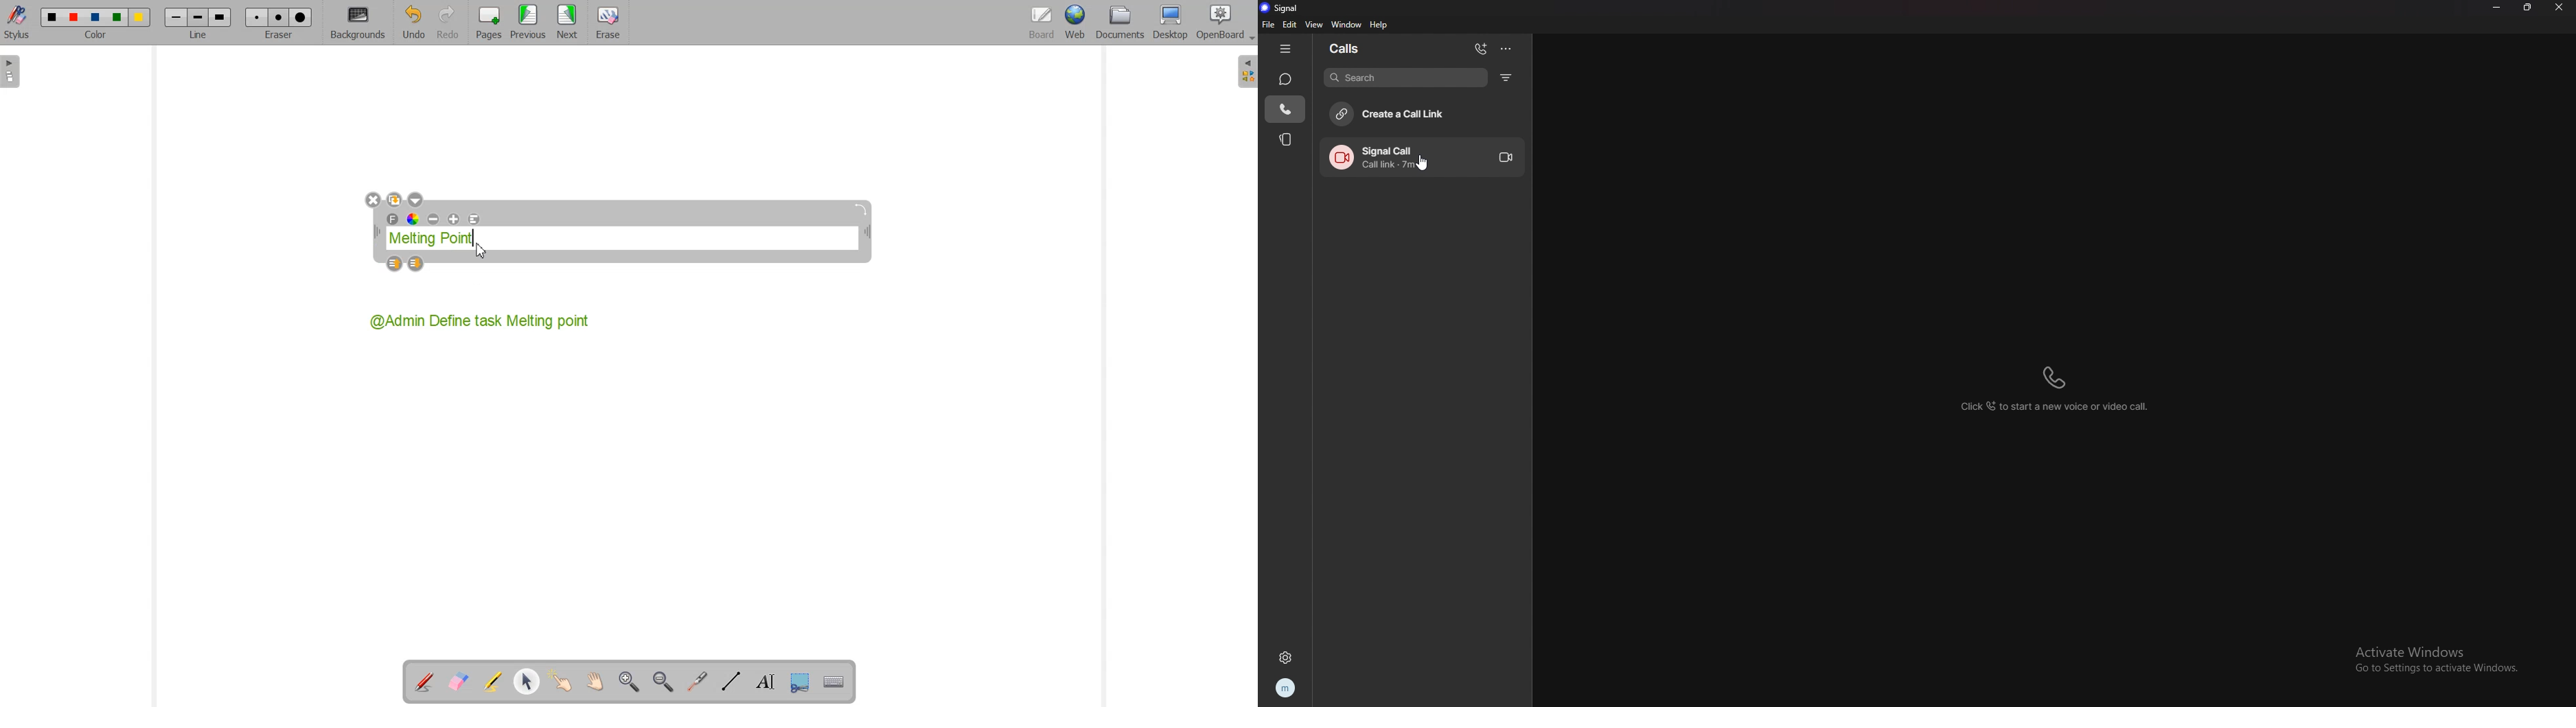 The height and width of the screenshot is (728, 2576). Describe the element at coordinates (18, 23) in the screenshot. I see `Stylus` at that location.